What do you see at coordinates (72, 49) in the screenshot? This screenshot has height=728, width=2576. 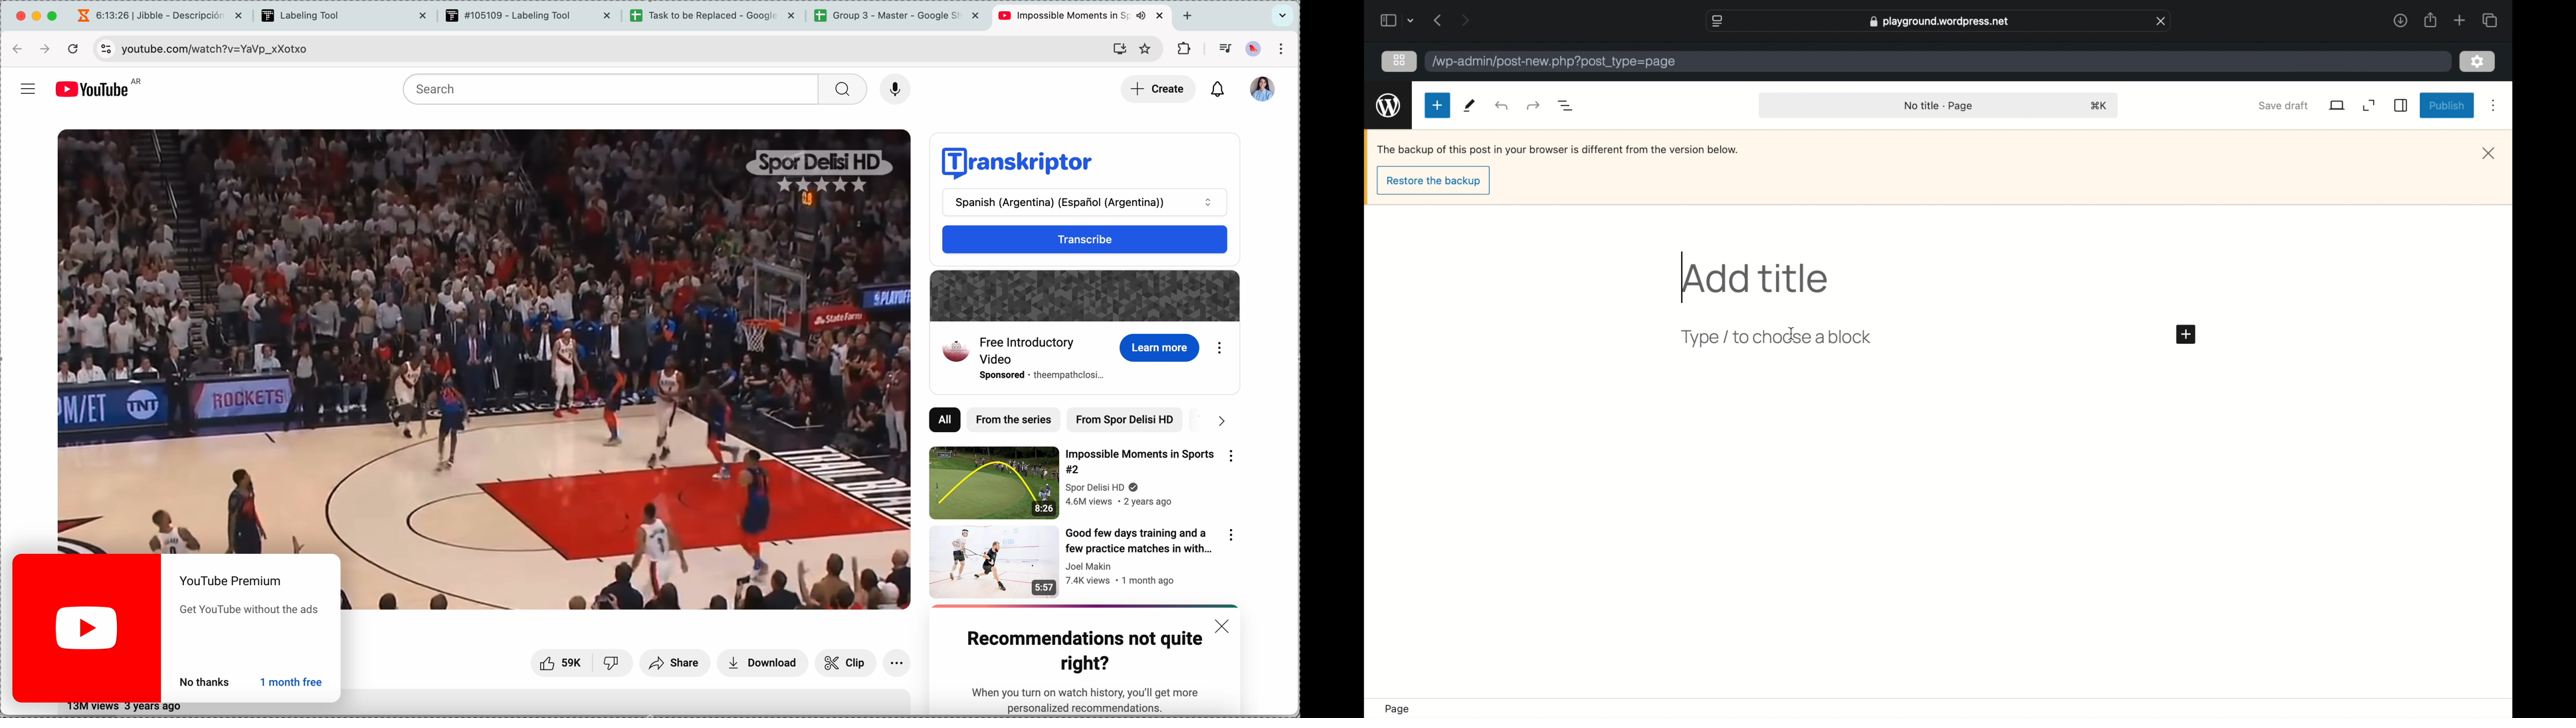 I see `refresh the page` at bounding box center [72, 49].